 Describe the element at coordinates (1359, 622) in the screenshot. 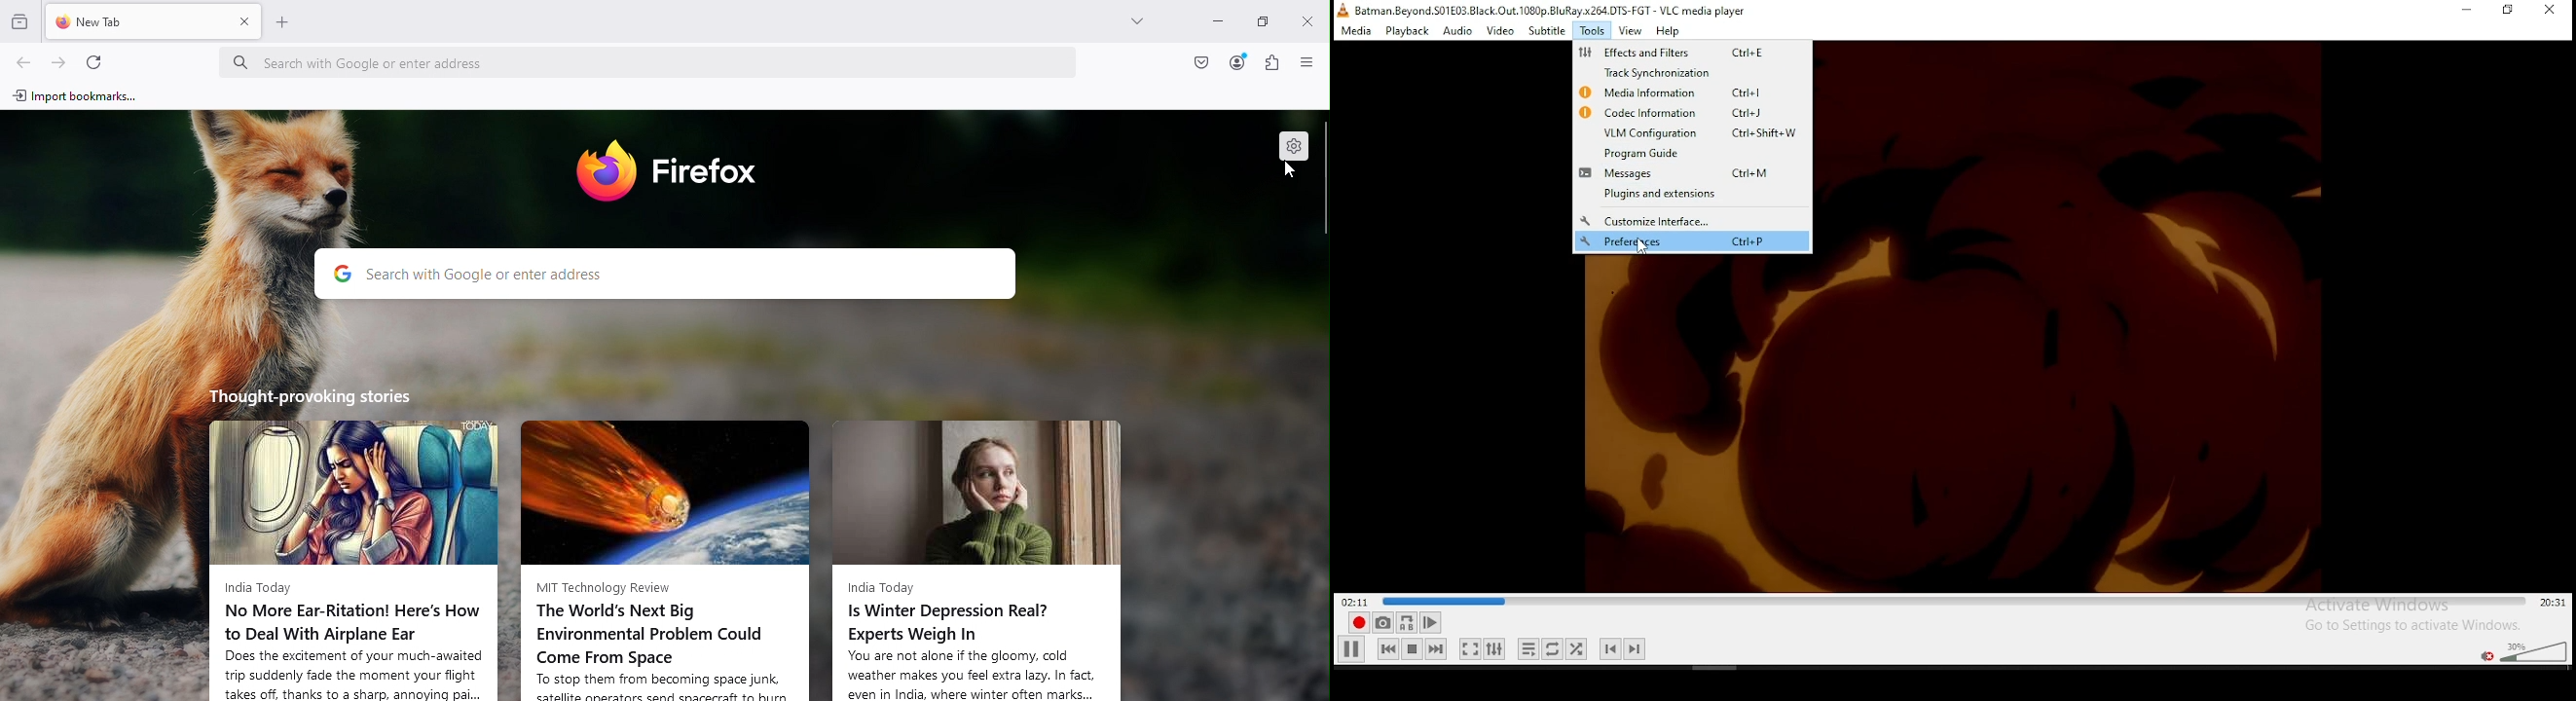

I see `record` at that location.